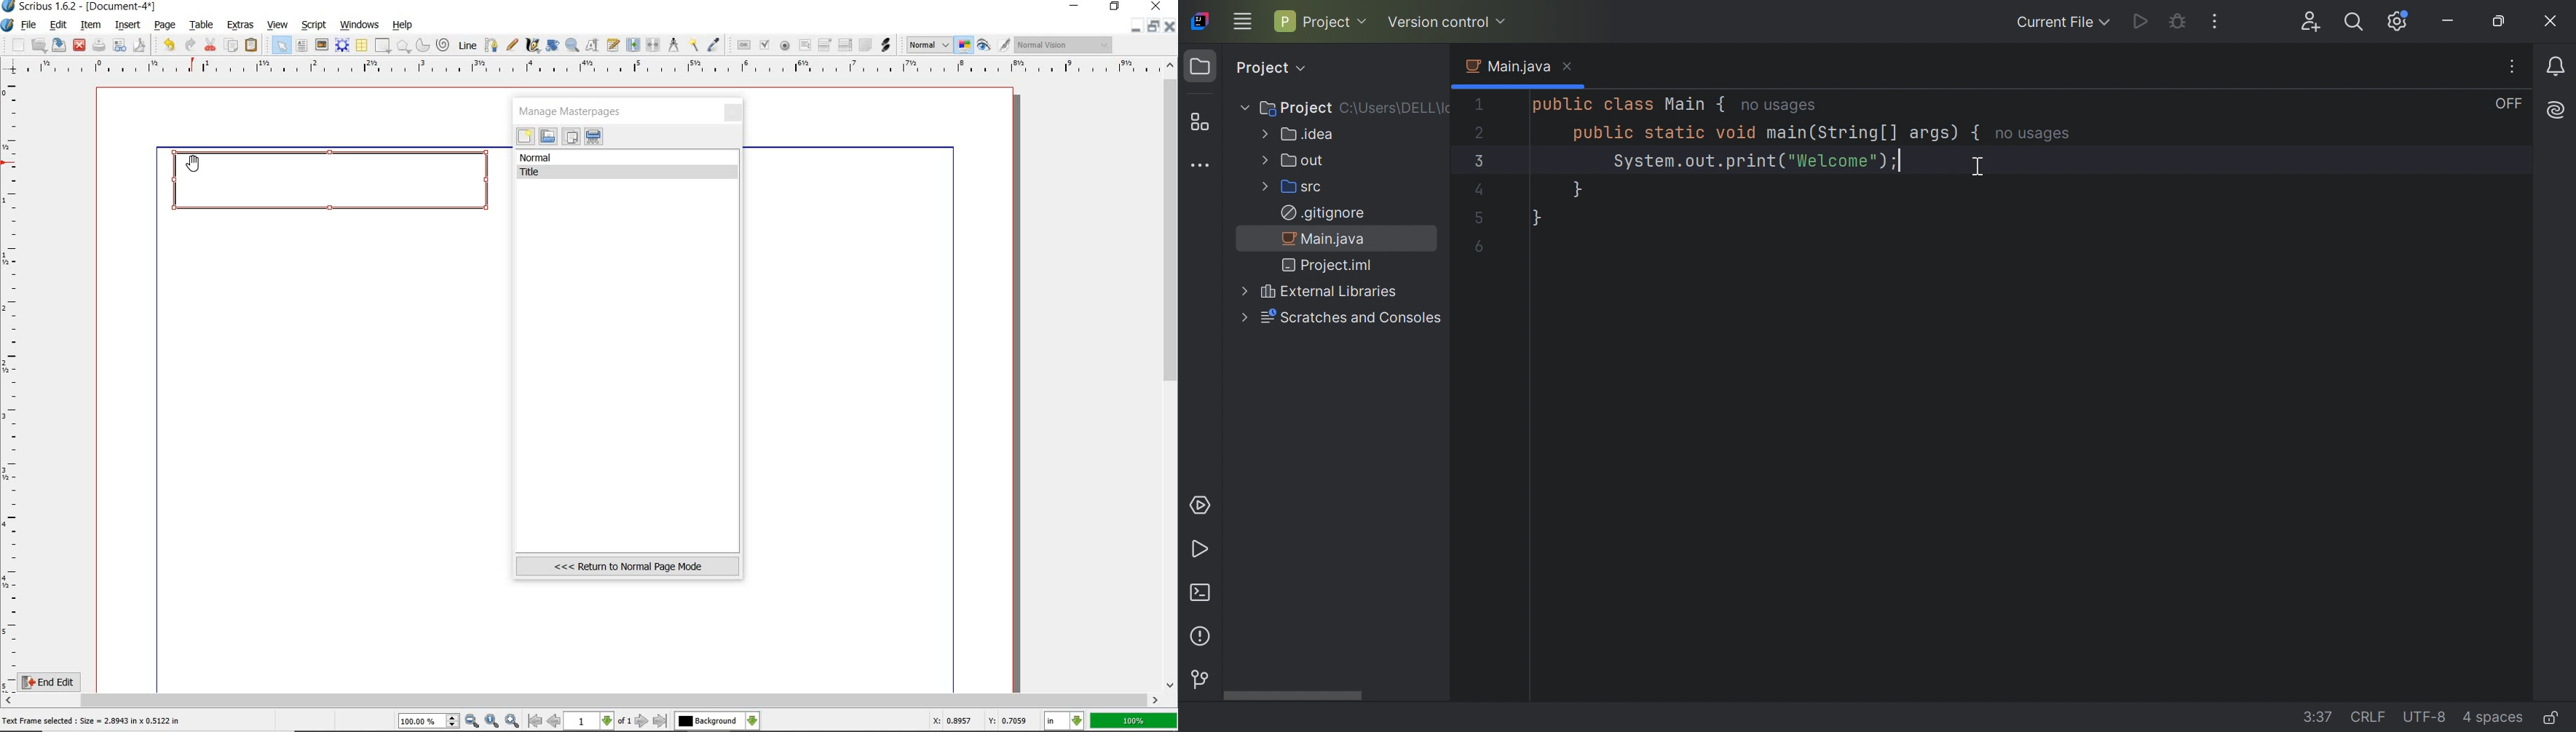  Describe the element at coordinates (403, 25) in the screenshot. I see `help` at that location.